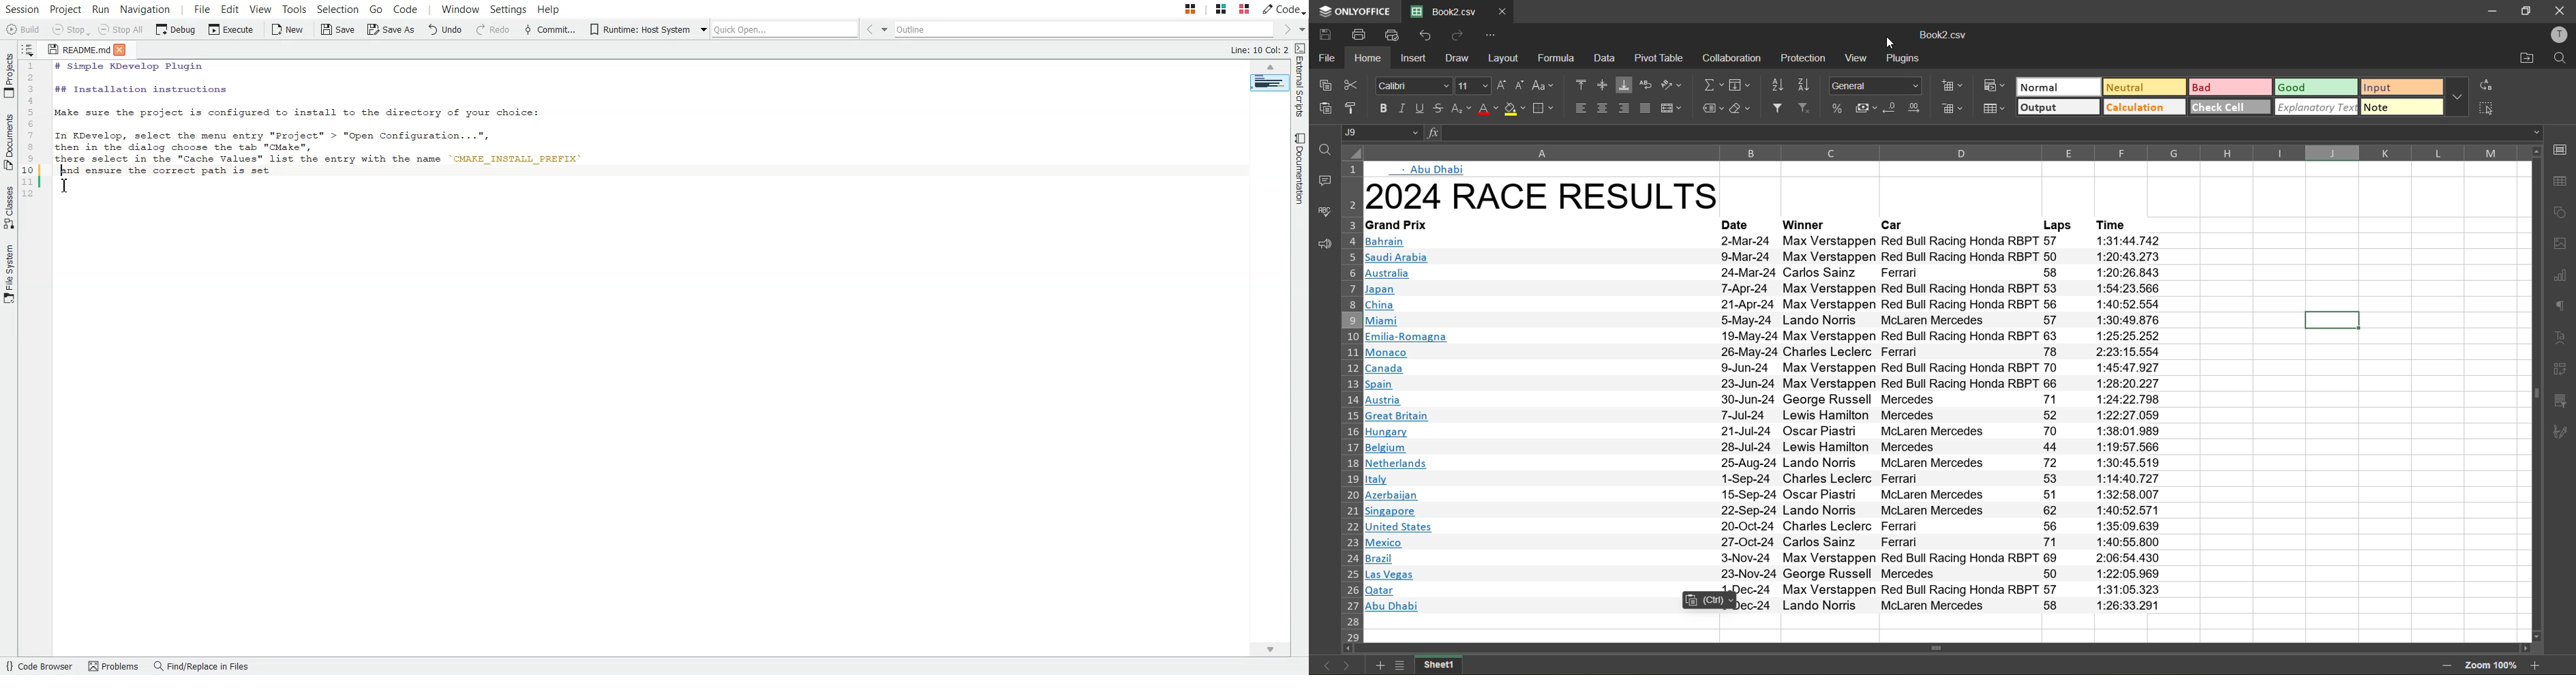 This screenshot has height=700, width=2576. I want to click on current cell, so click(2331, 320).